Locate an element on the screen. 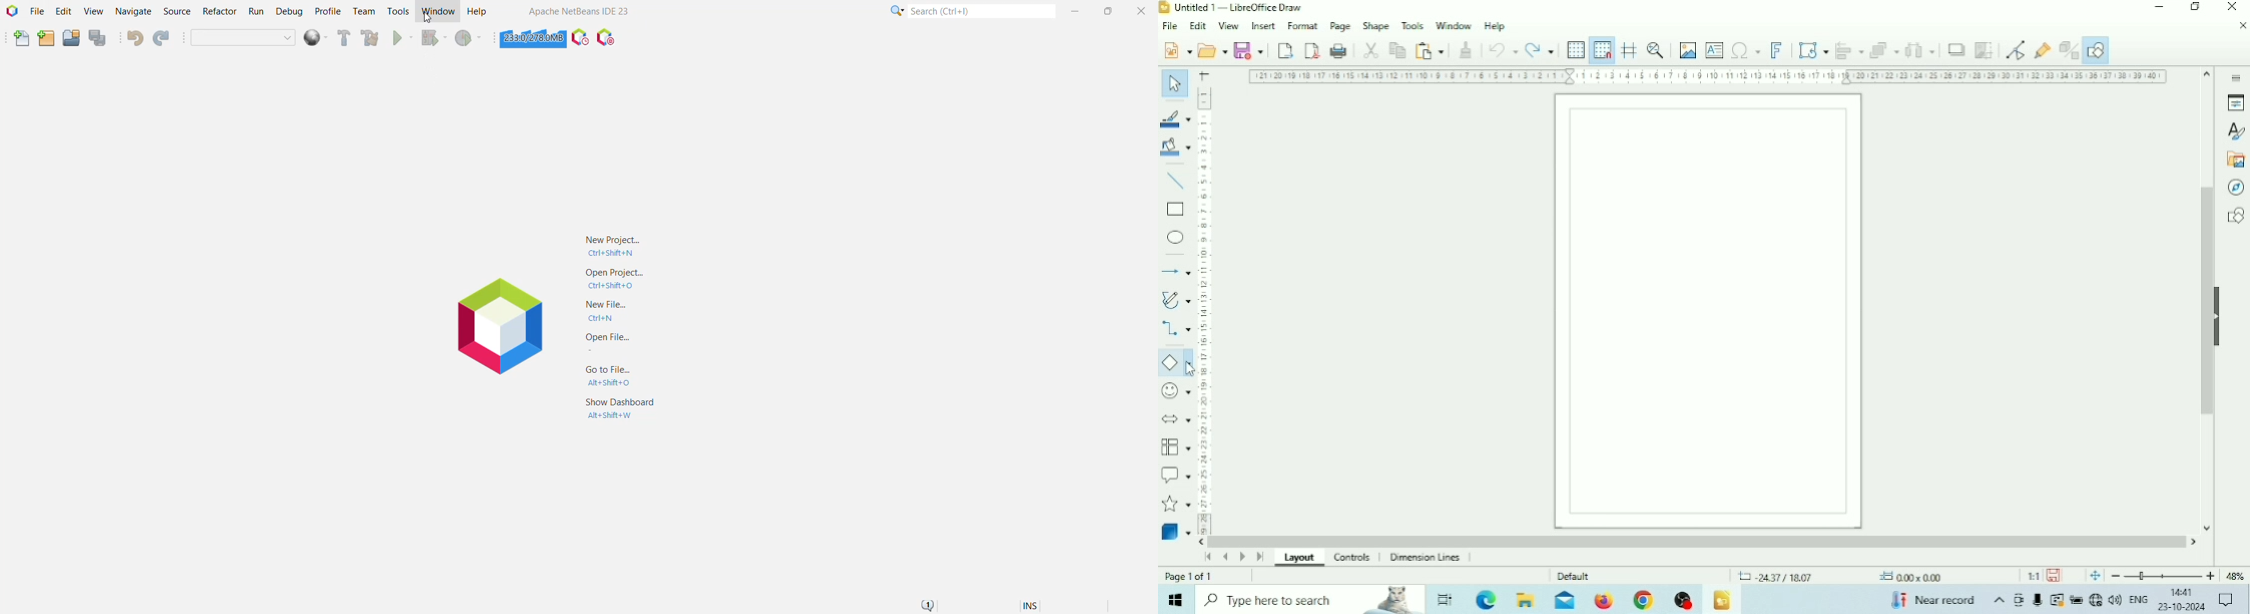  Block Arrows is located at coordinates (1176, 418).